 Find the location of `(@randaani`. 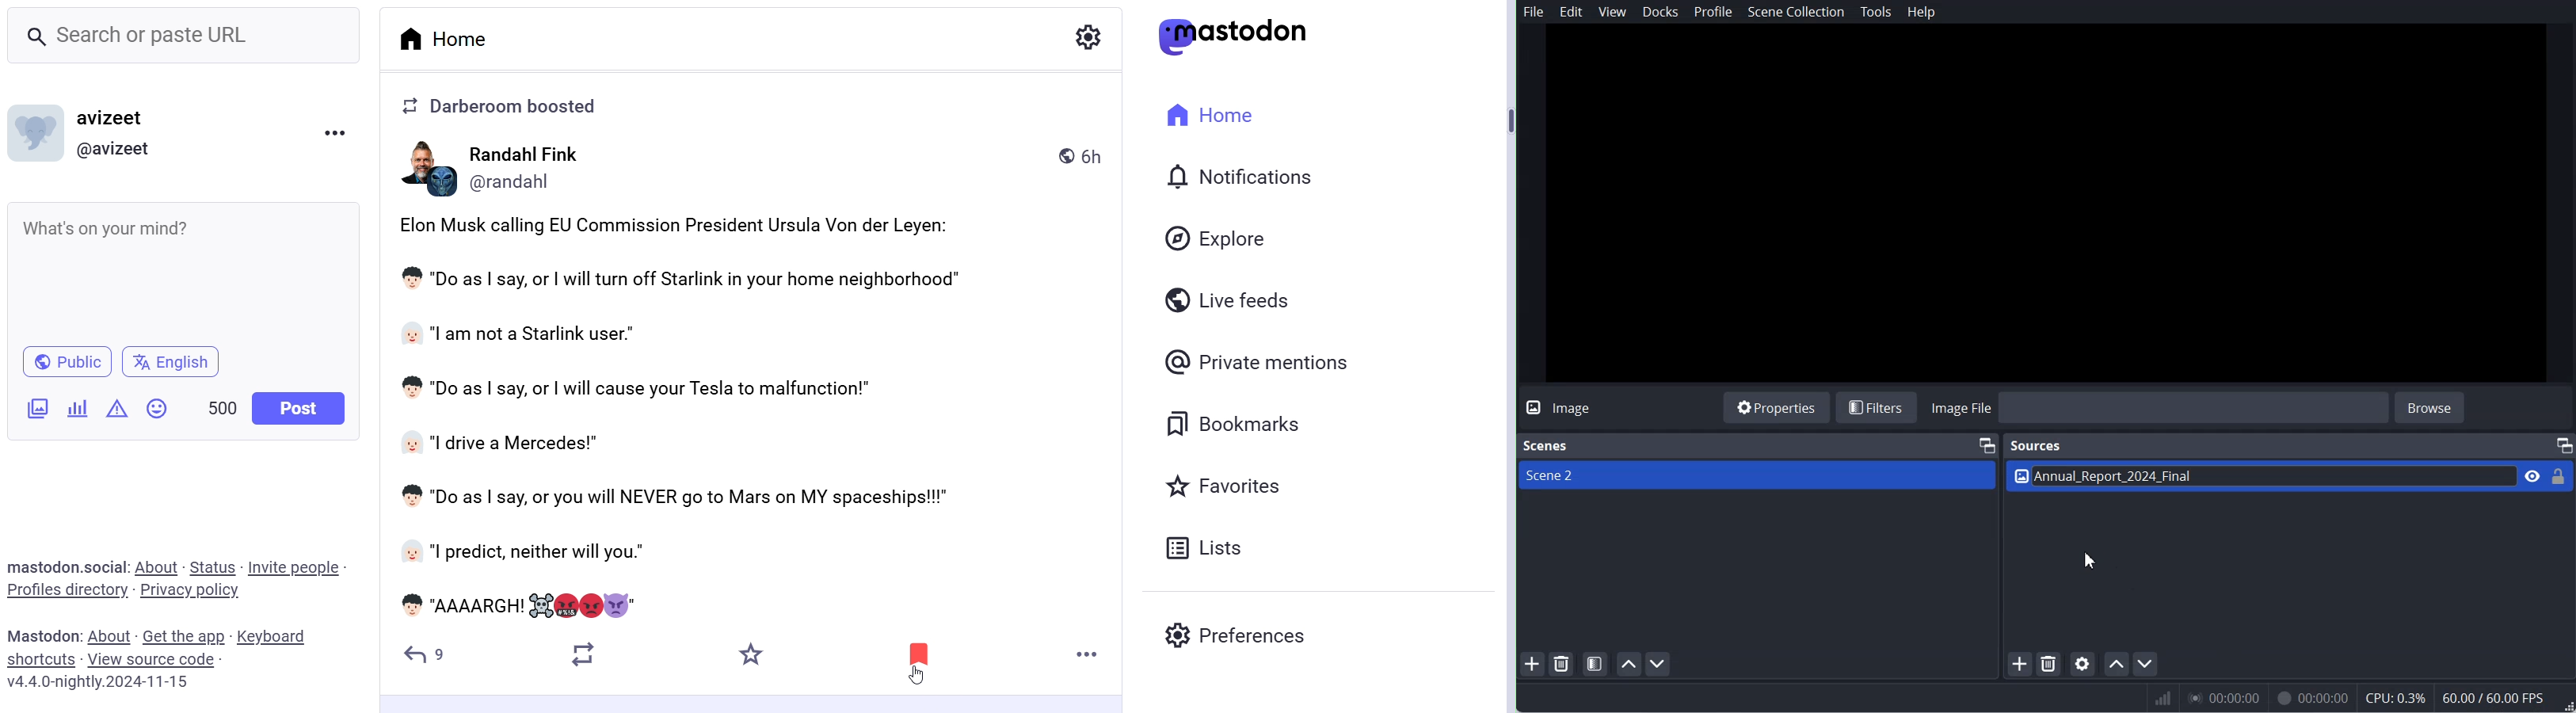

(@randaani is located at coordinates (538, 182).